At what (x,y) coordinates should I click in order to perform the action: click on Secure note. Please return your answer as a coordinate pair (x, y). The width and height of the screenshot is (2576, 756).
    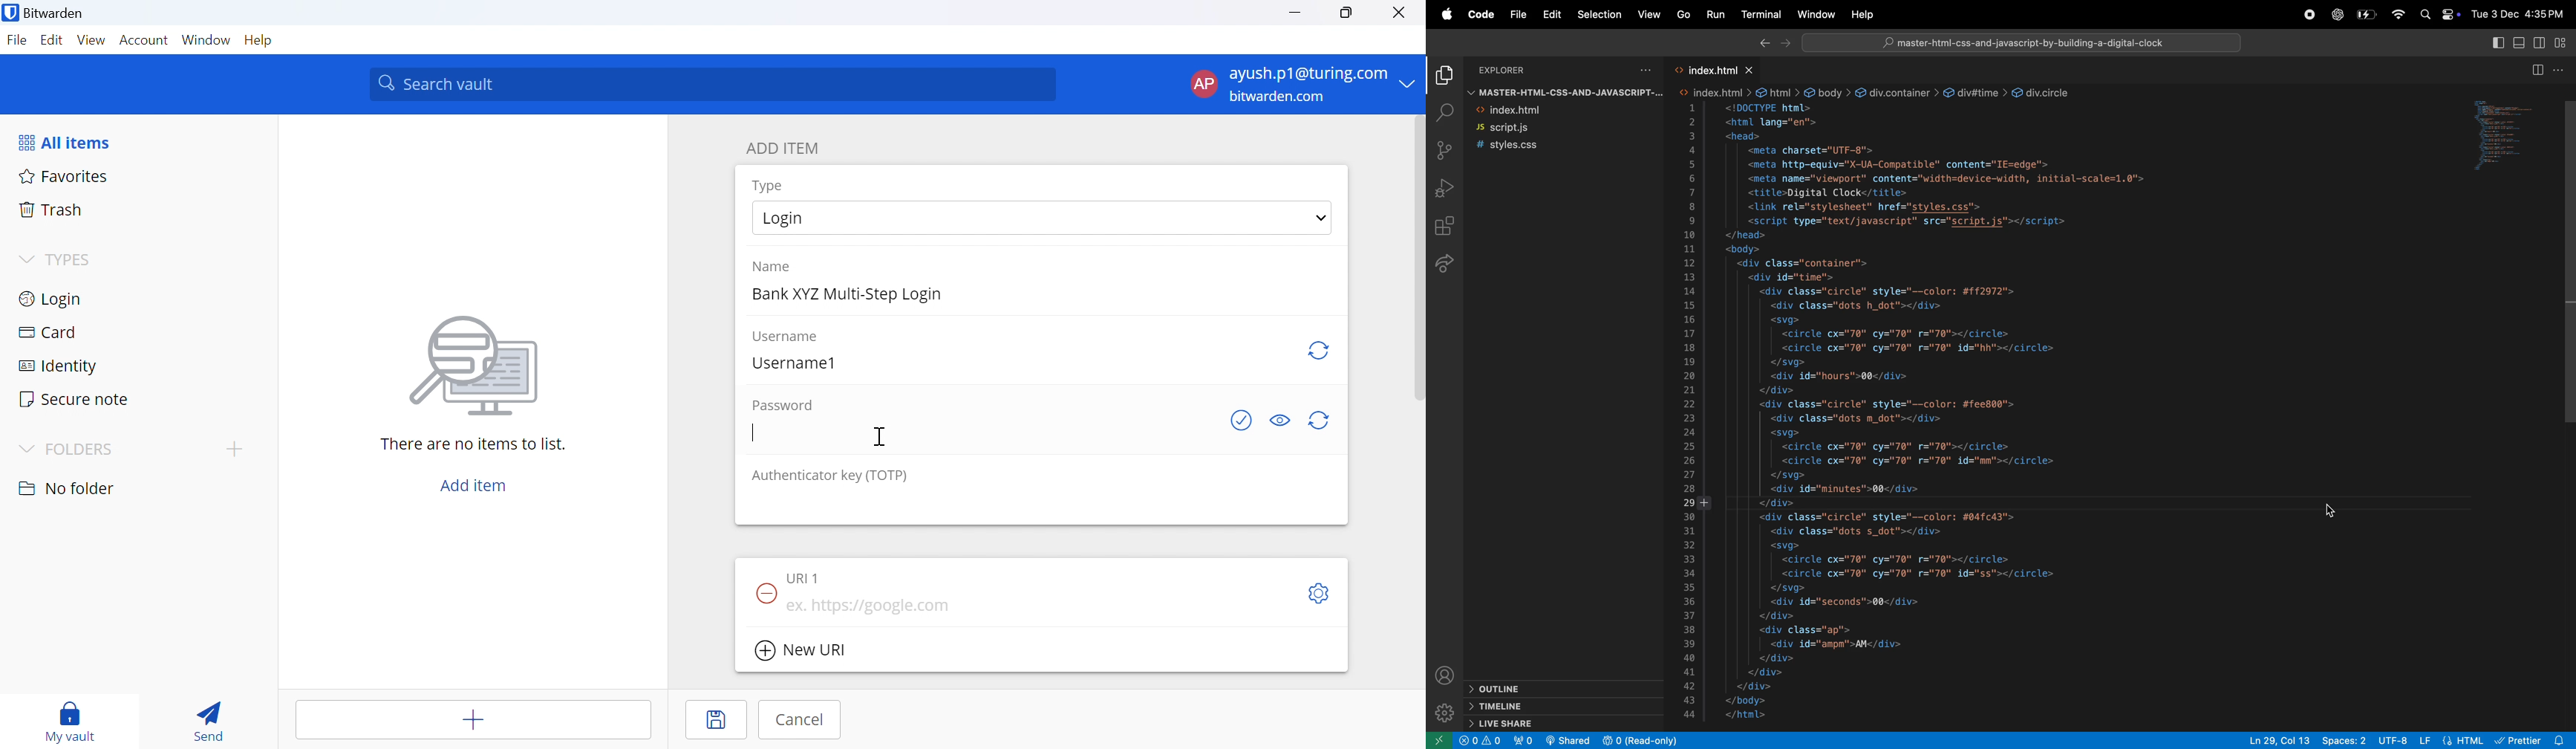
    Looking at the image, I should click on (76, 401).